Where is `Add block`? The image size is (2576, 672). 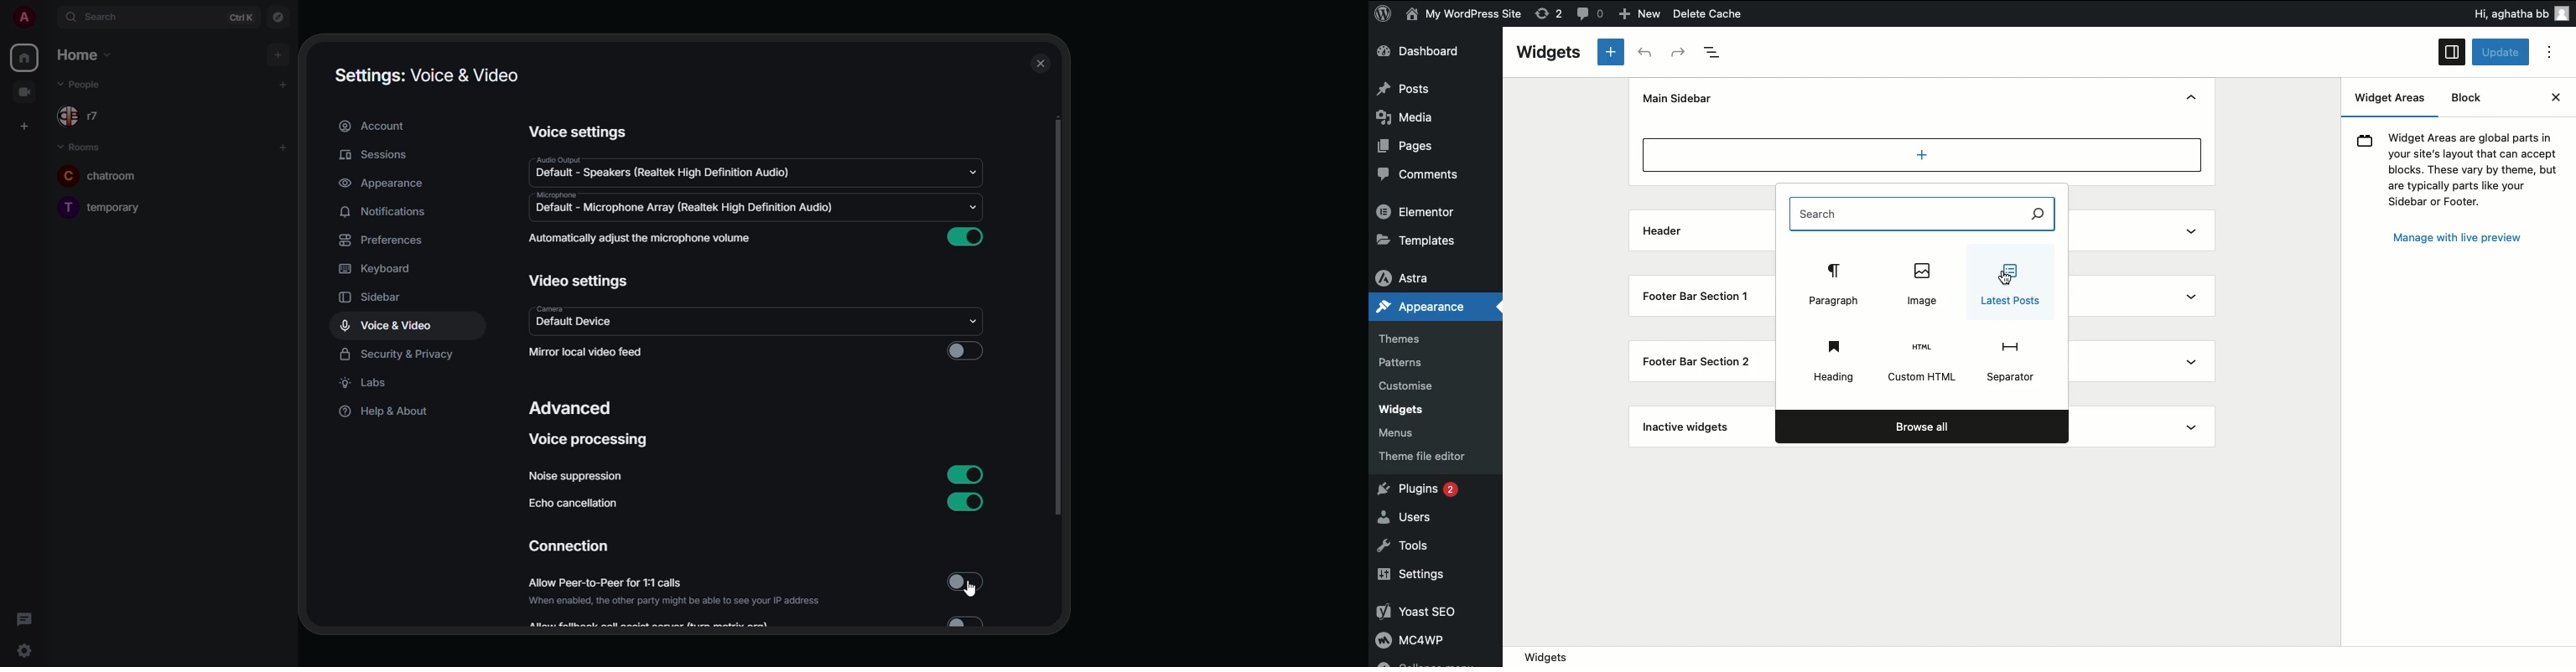 Add block is located at coordinates (1922, 154).